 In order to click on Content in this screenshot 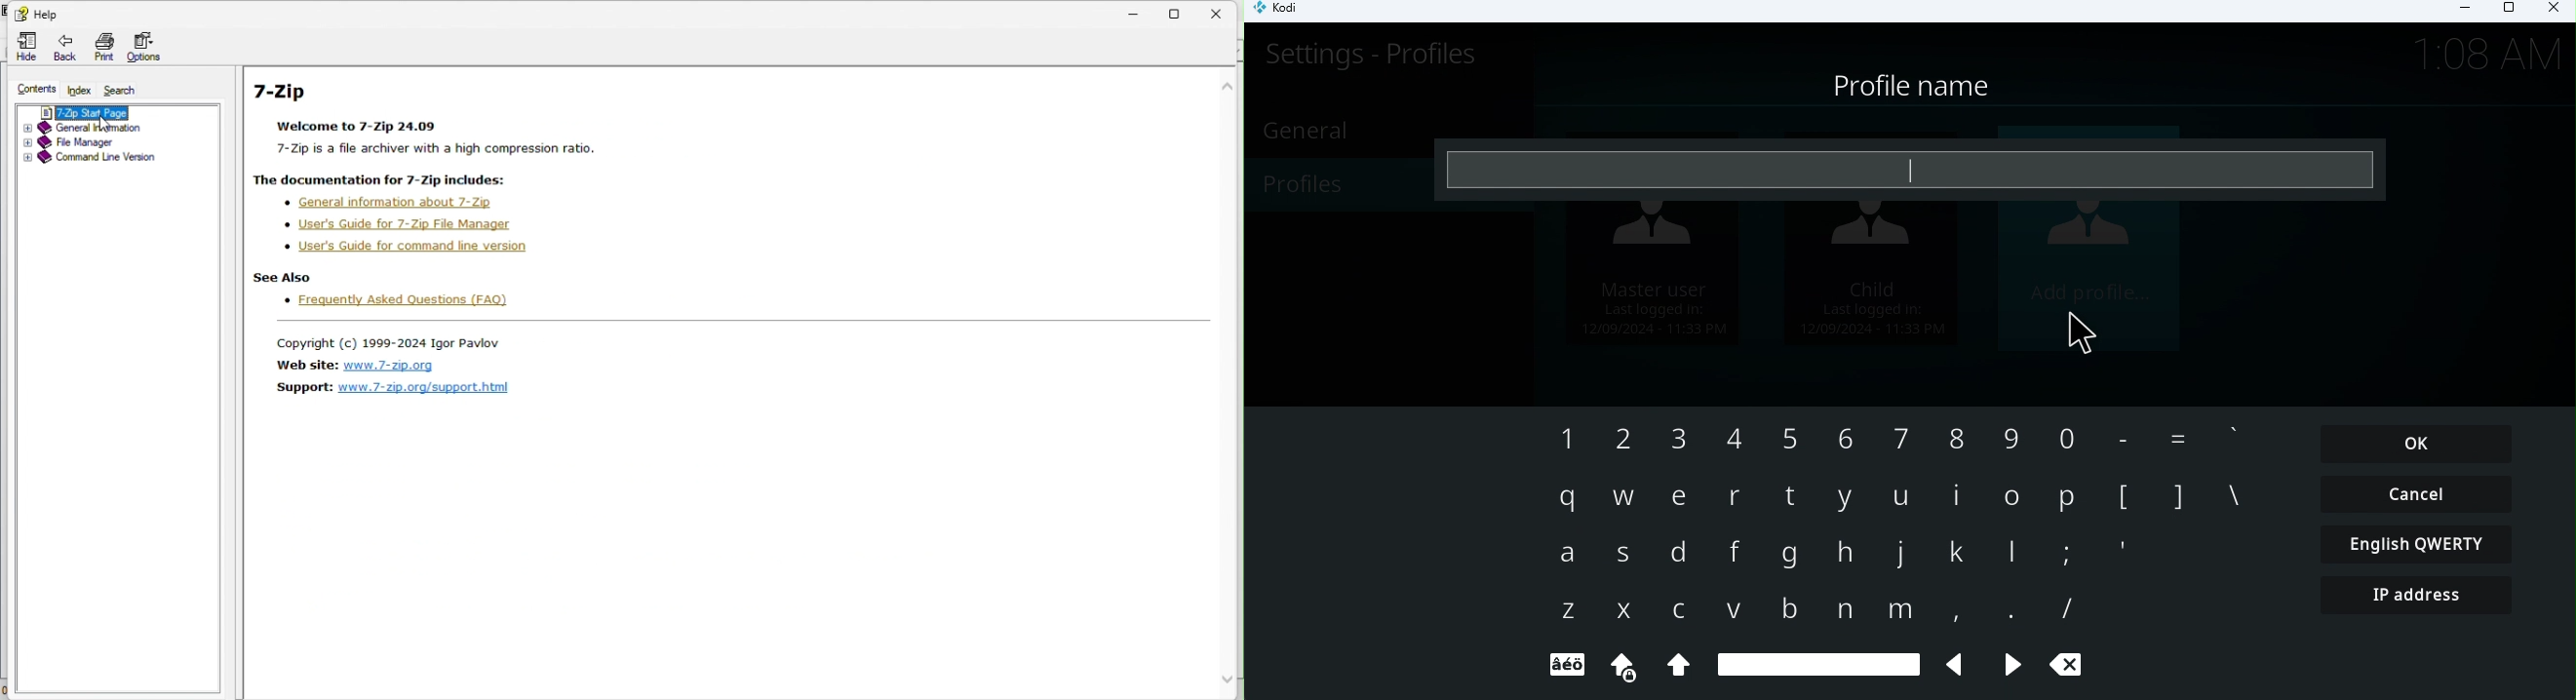, I will do `click(30, 87)`.